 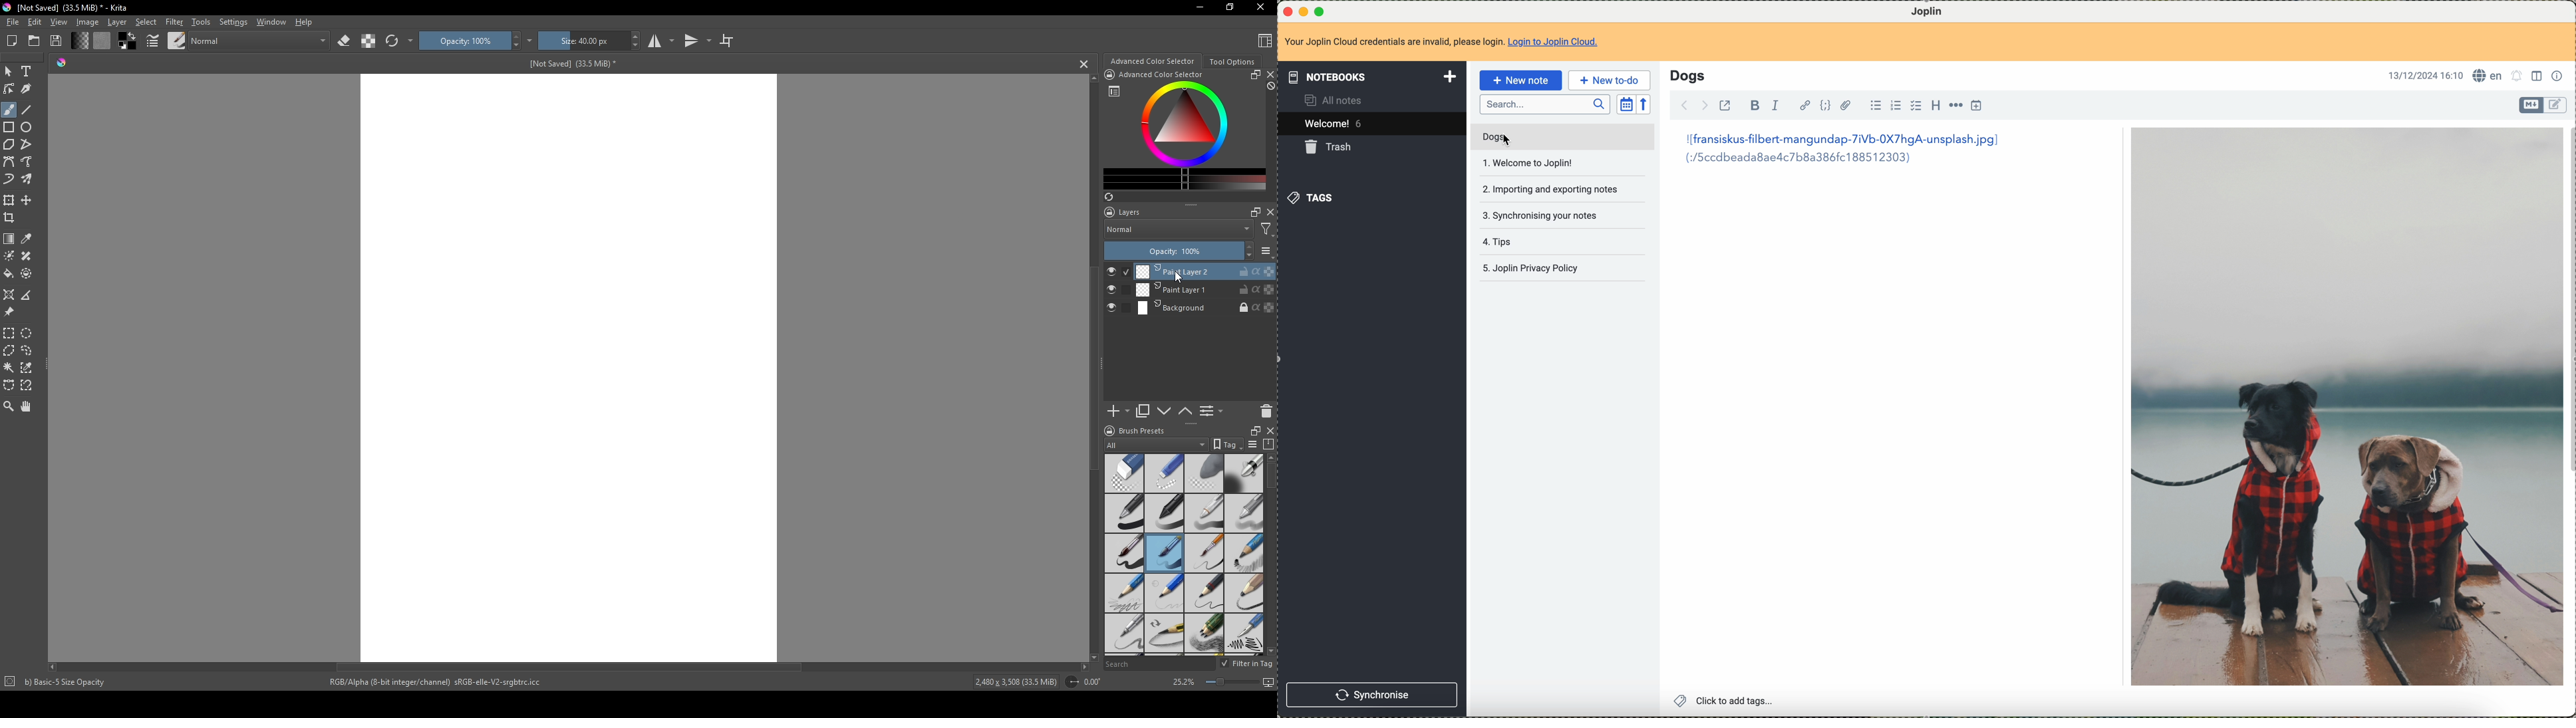 What do you see at coordinates (1205, 473) in the screenshot?
I see `soft eraser` at bounding box center [1205, 473].